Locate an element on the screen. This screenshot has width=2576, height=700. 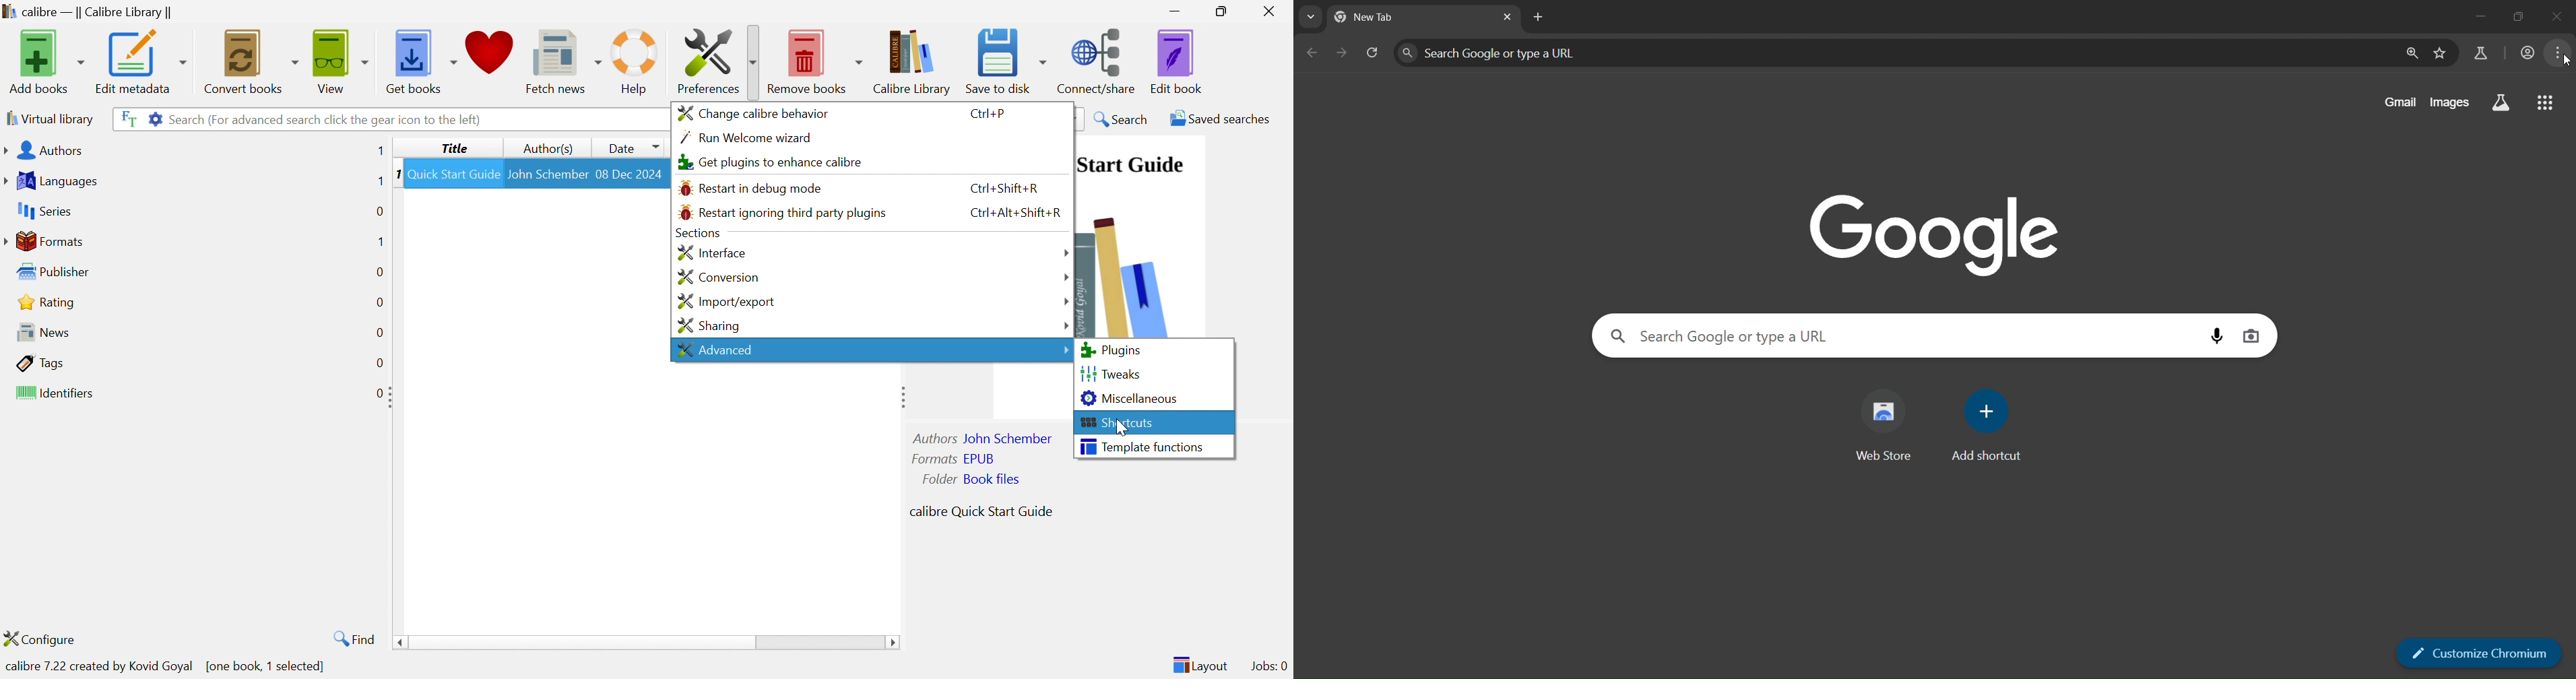
image search is located at coordinates (2254, 335).